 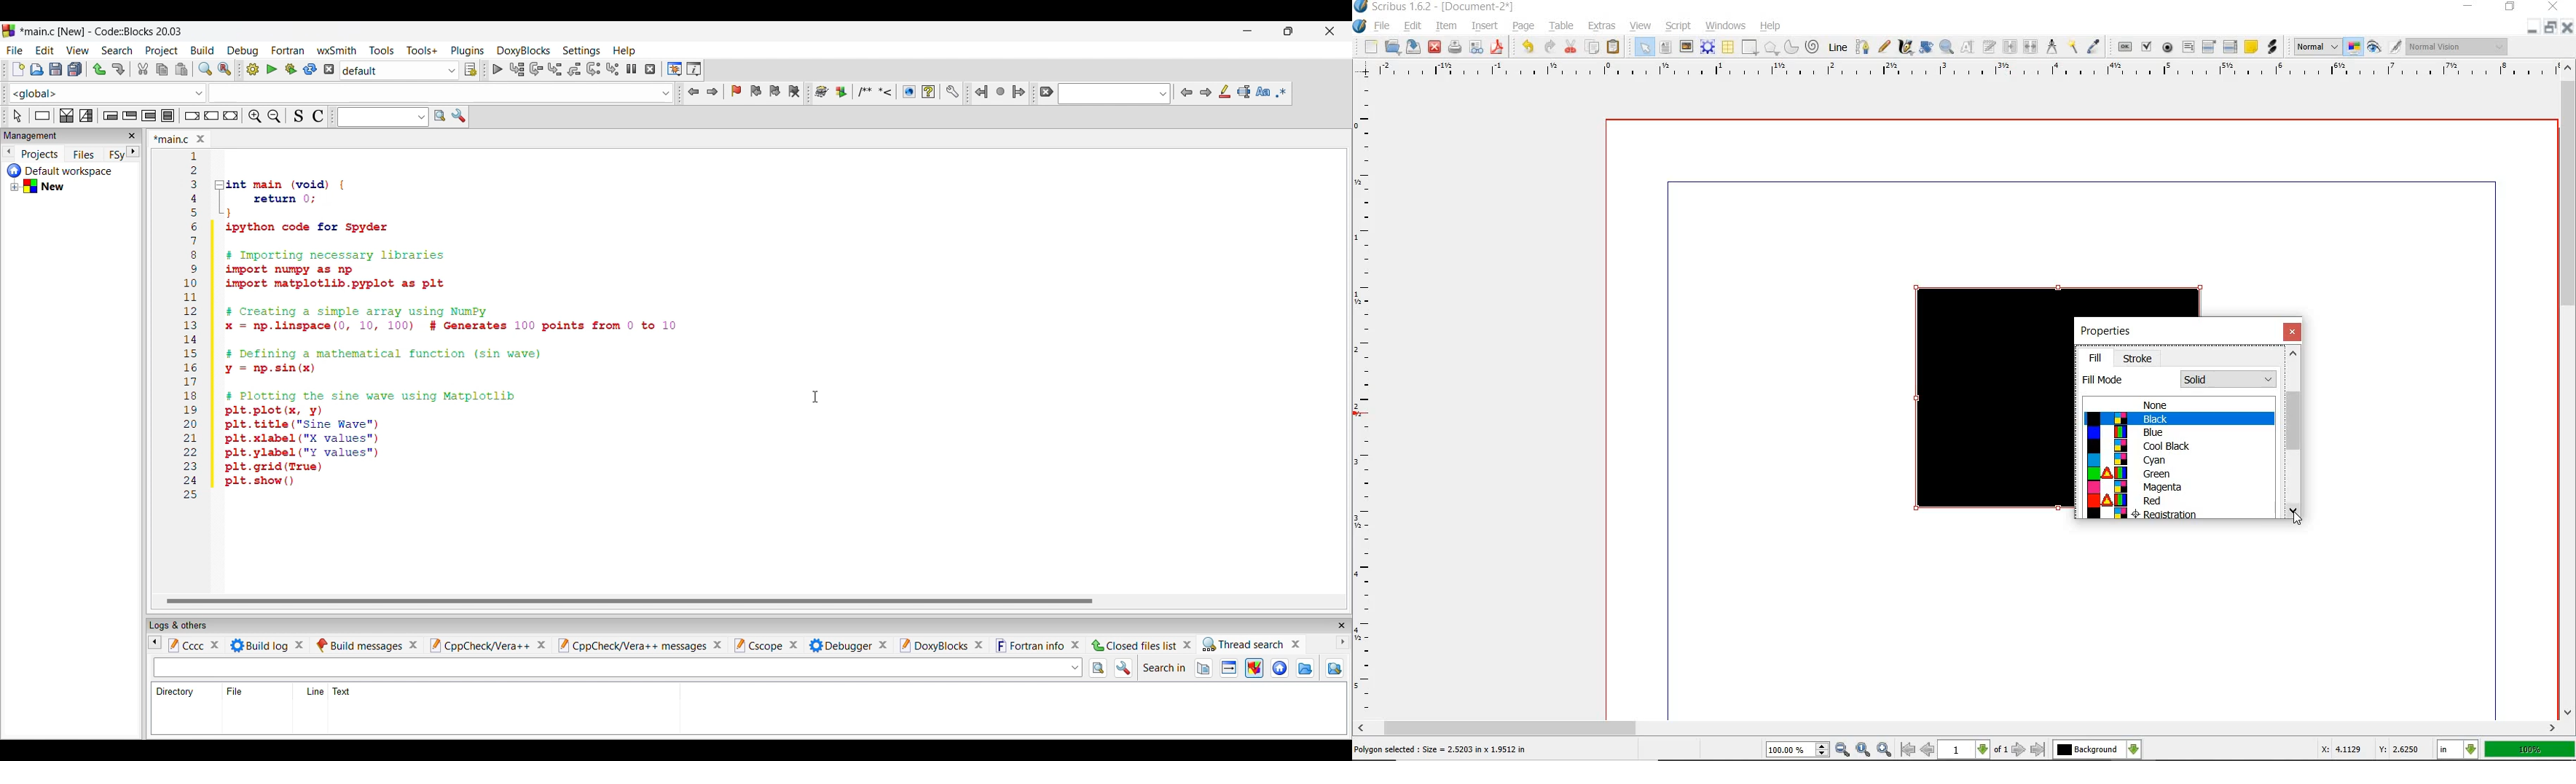 I want to click on open folder, so click(x=1304, y=669).